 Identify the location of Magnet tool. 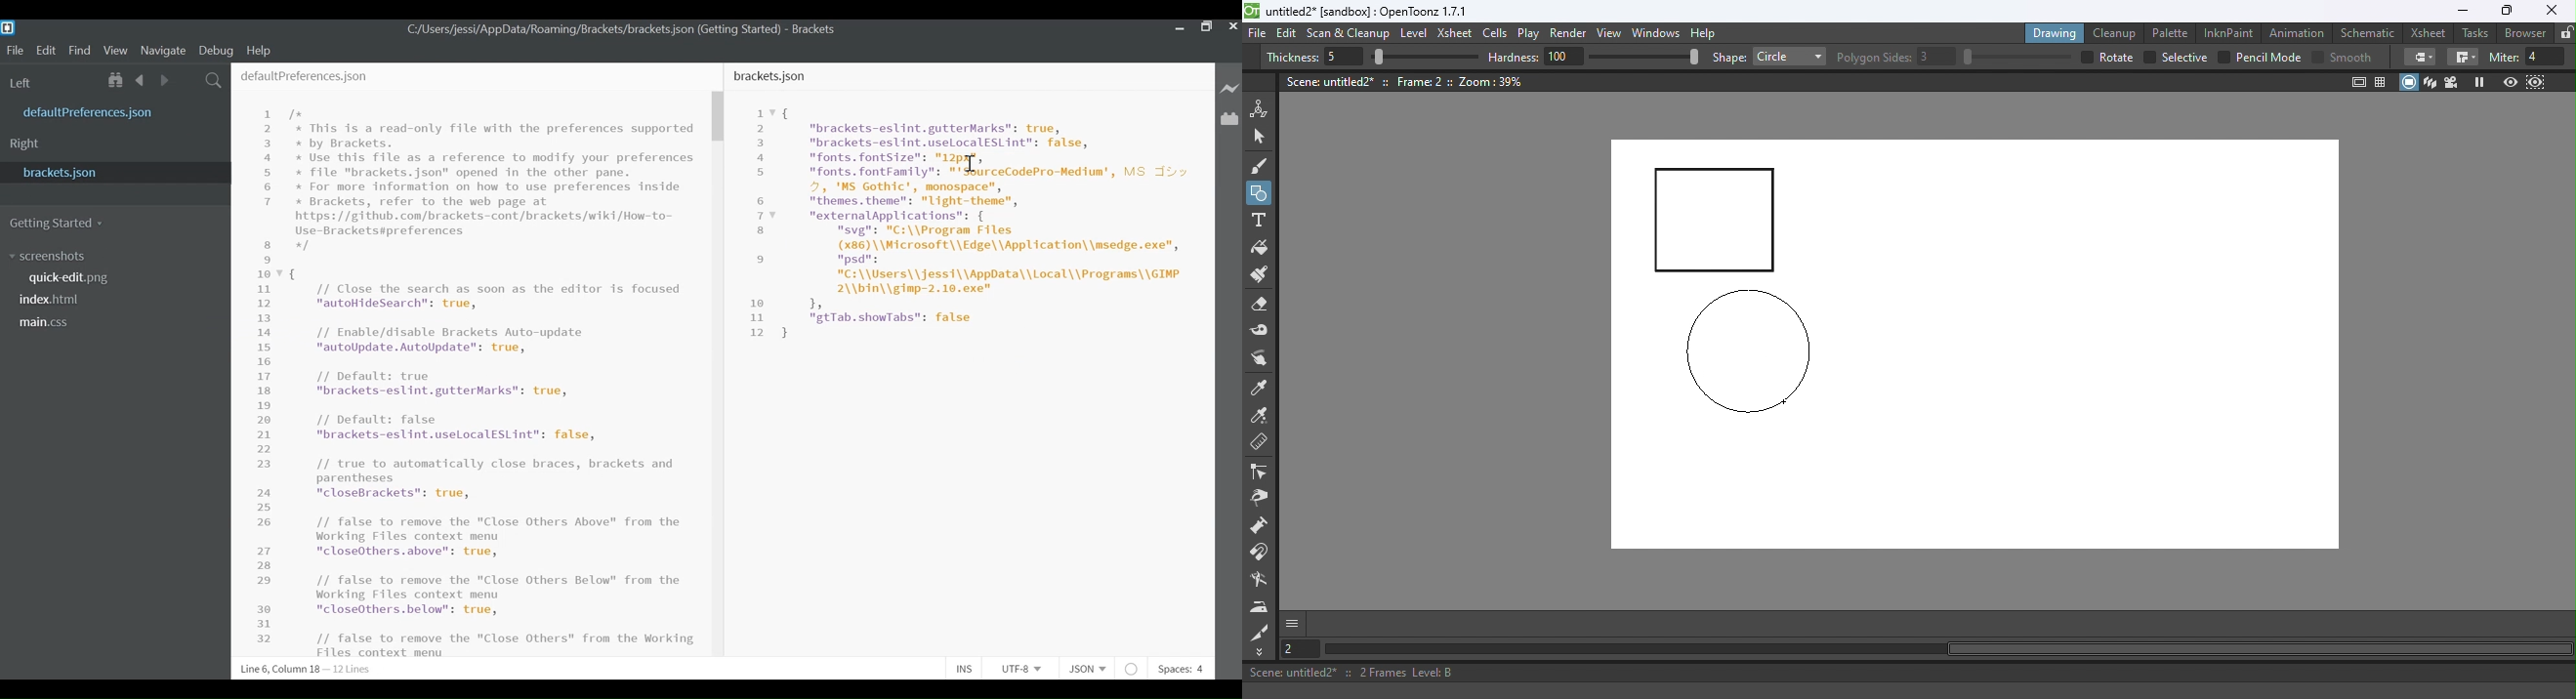
(1261, 527).